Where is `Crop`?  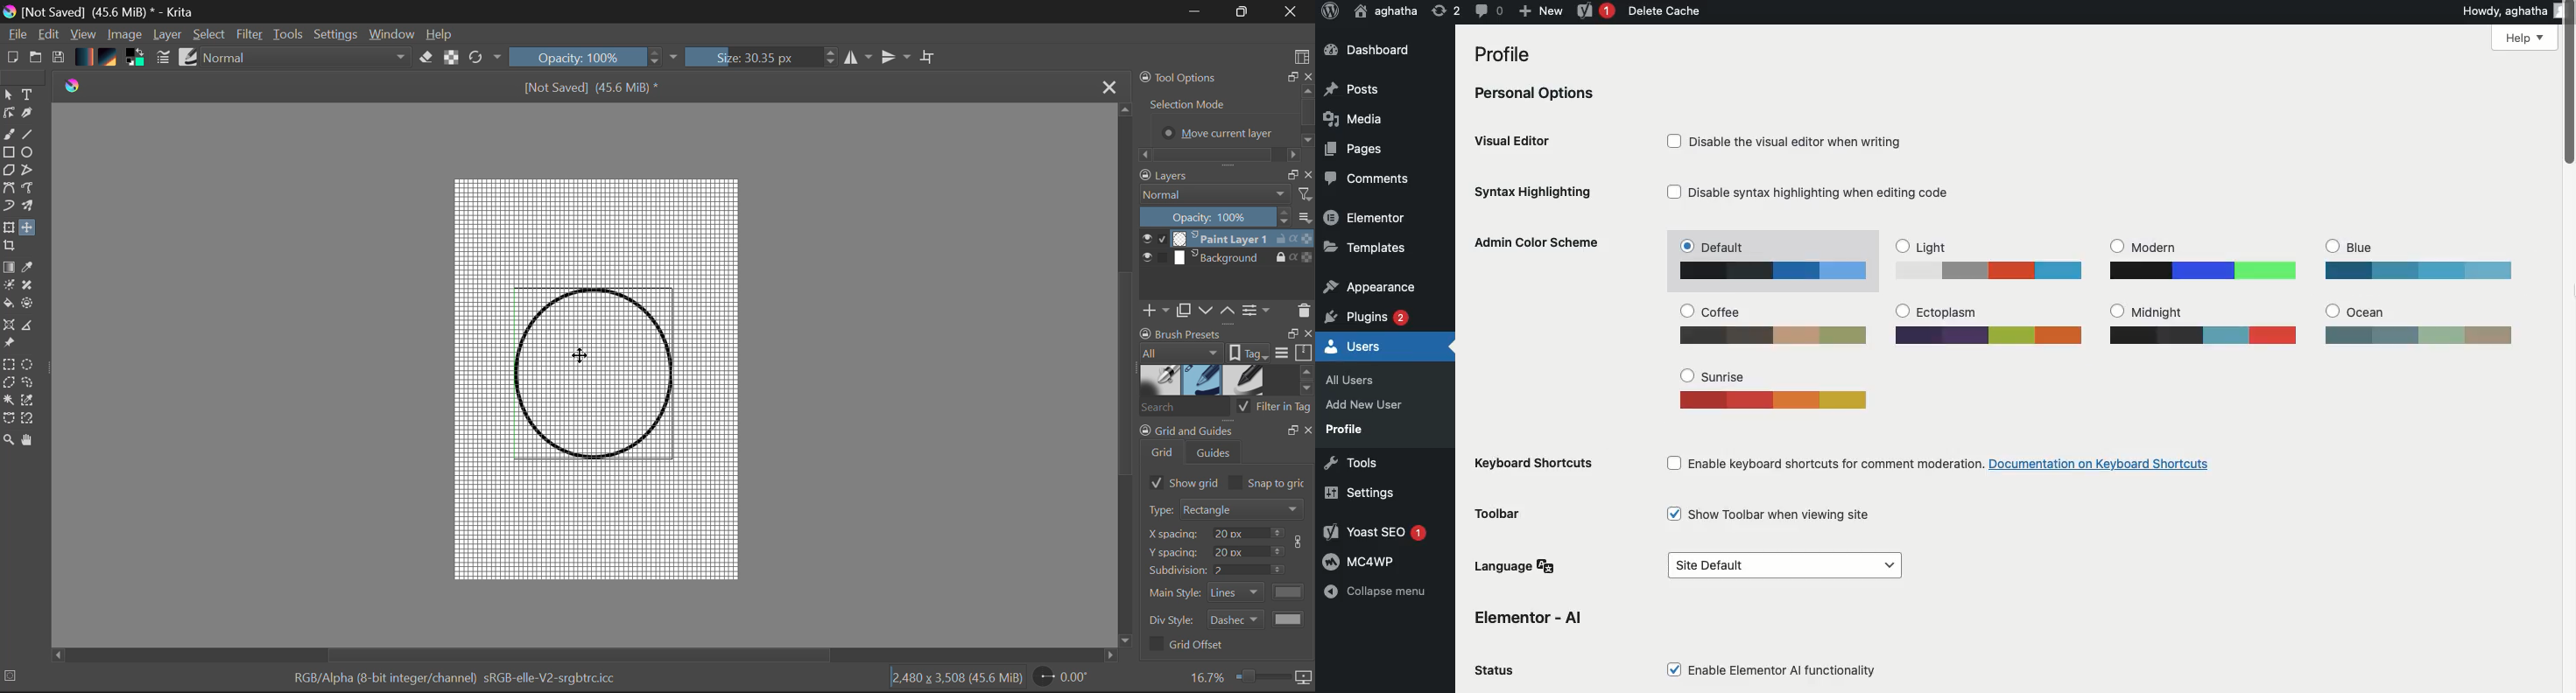
Crop is located at coordinates (930, 60).